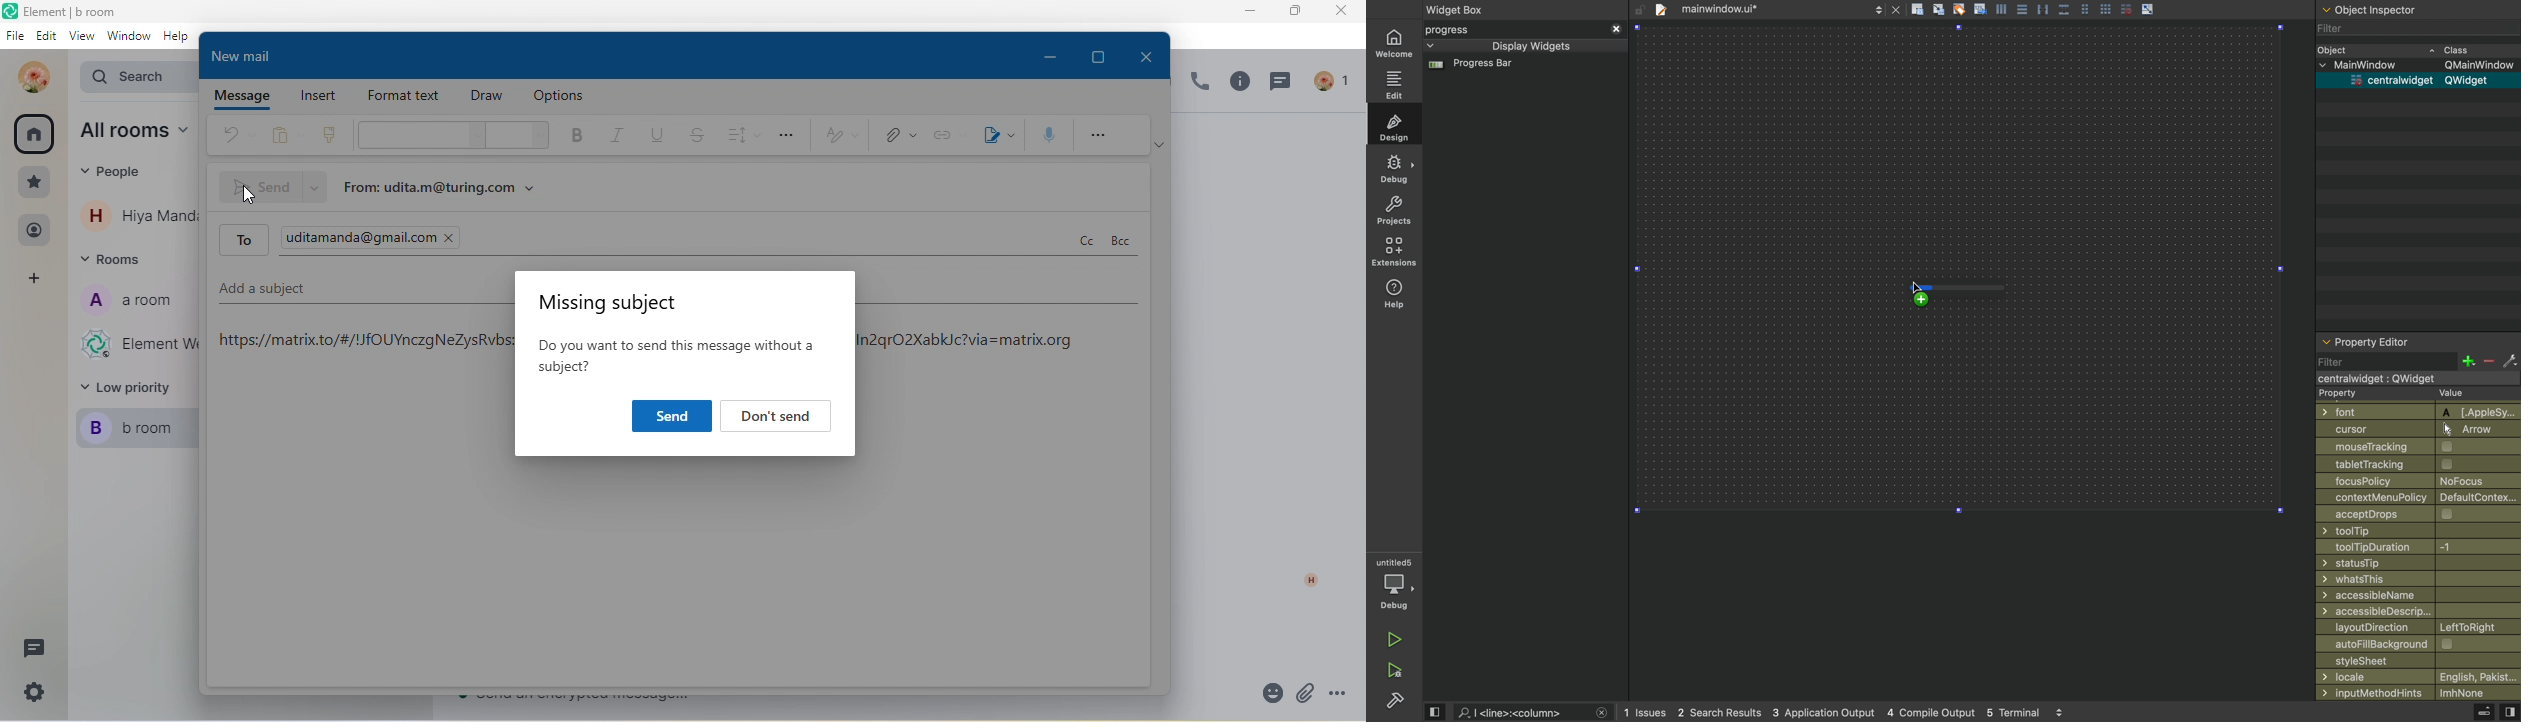 The image size is (2548, 728). Describe the element at coordinates (2417, 361) in the screenshot. I see `filter` at that location.